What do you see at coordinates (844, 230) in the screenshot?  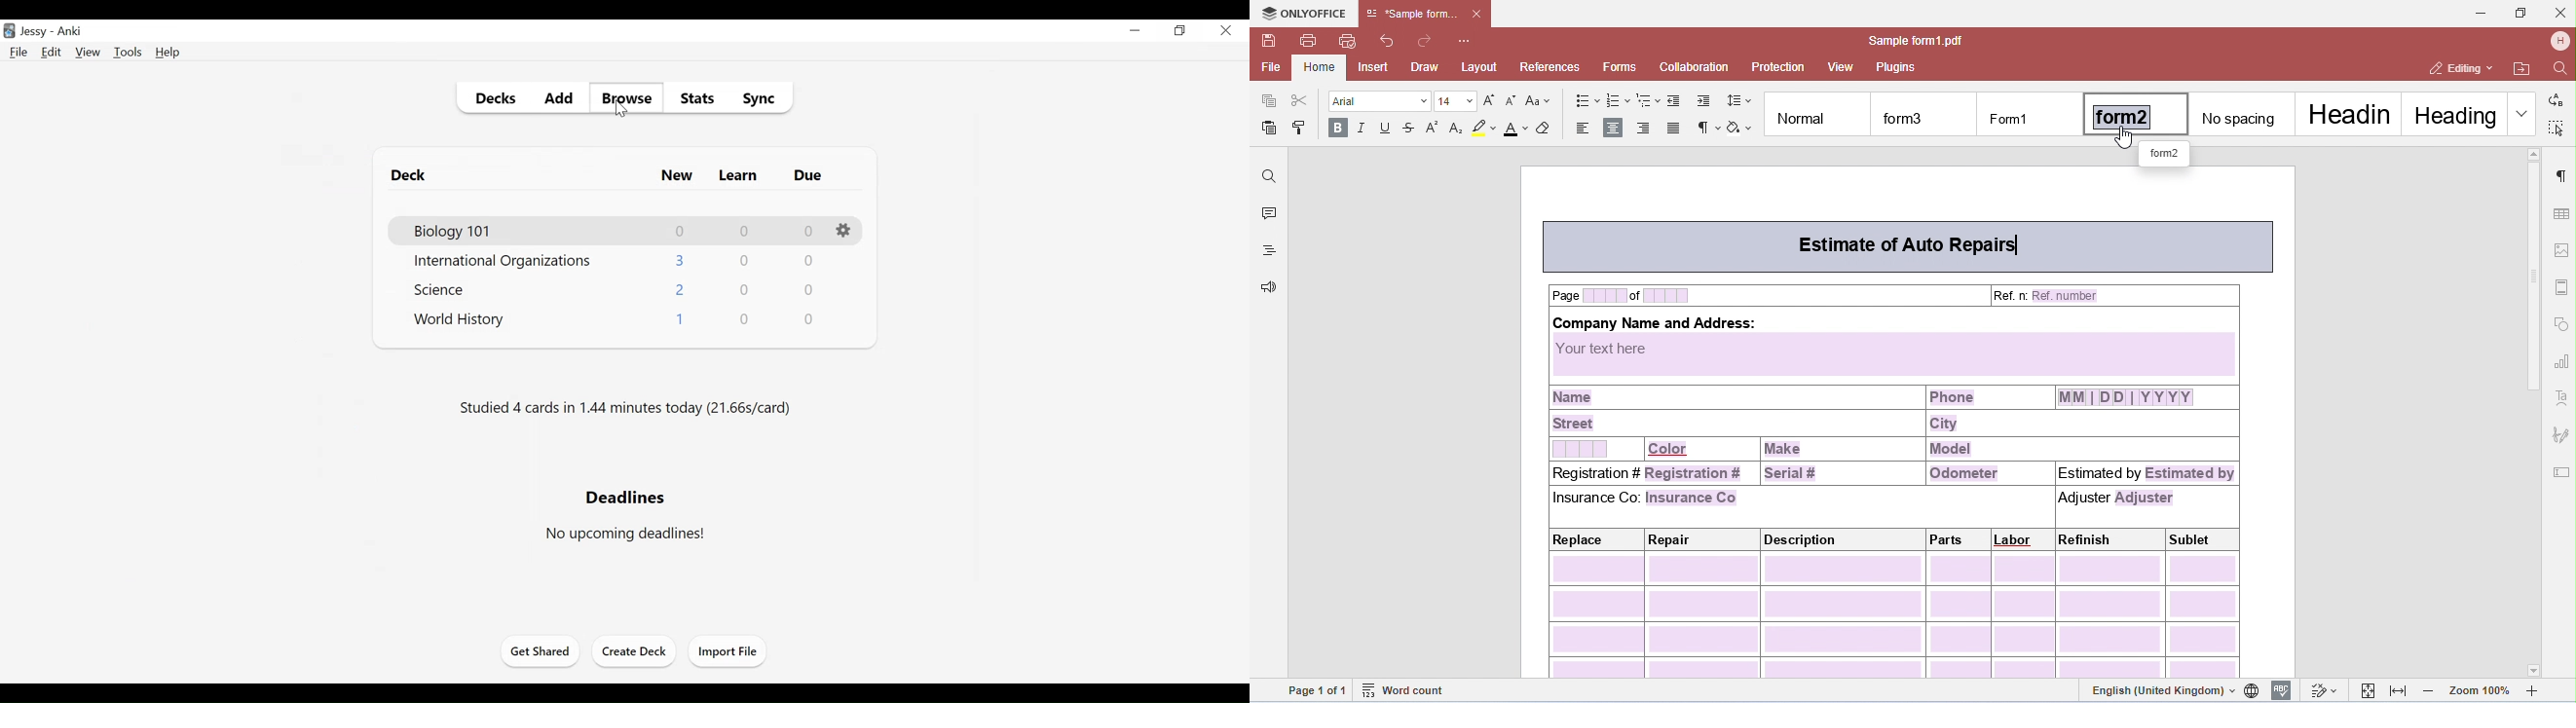 I see `Options` at bounding box center [844, 230].